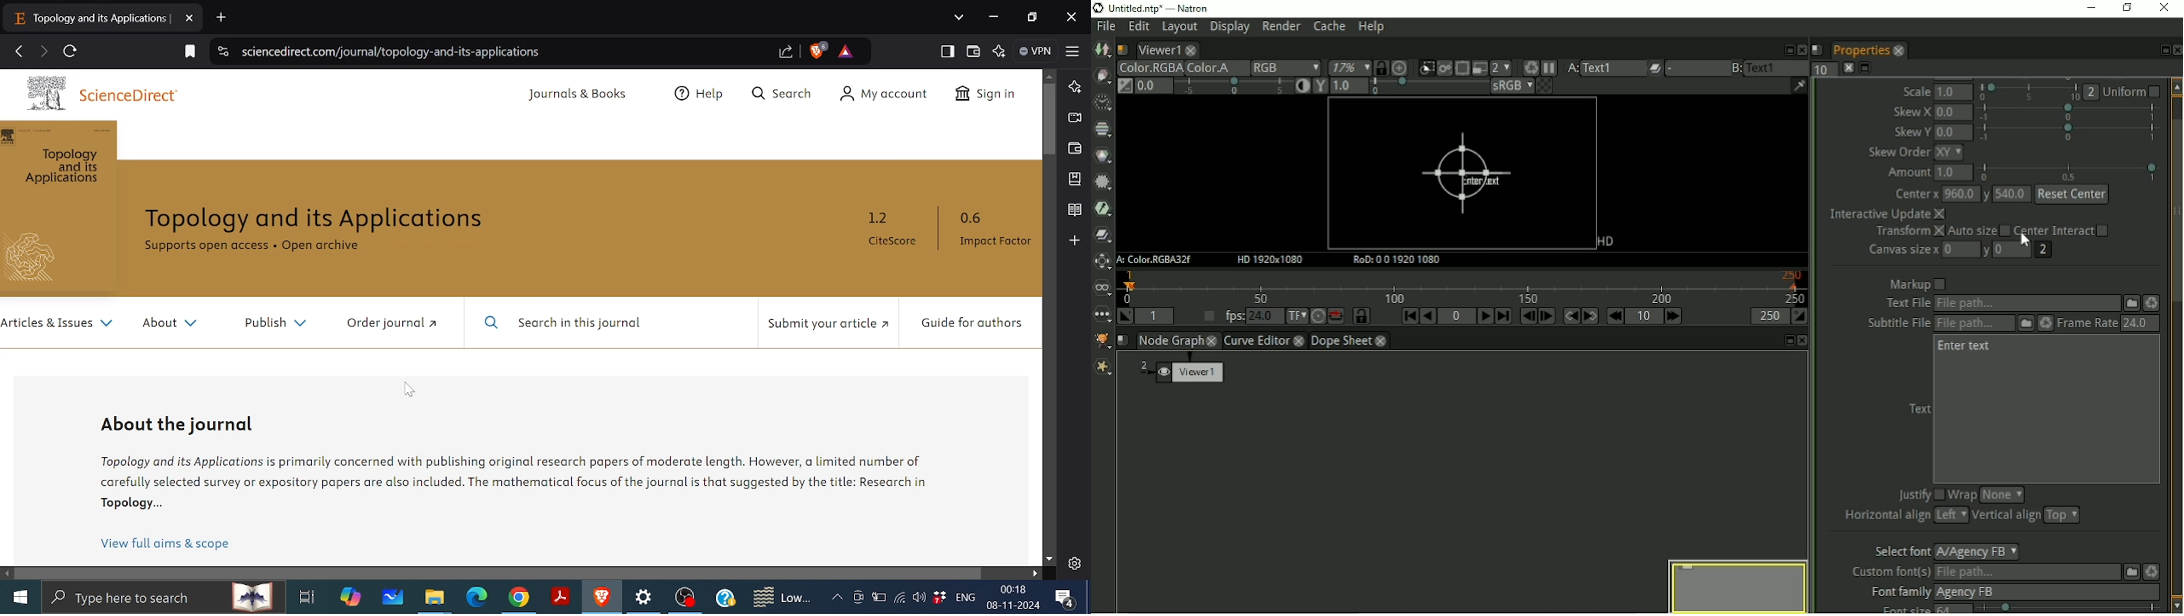  What do you see at coordinates (849, 52) in the screenshot?
I see `brave rewards` at bounding box center [849, 52].